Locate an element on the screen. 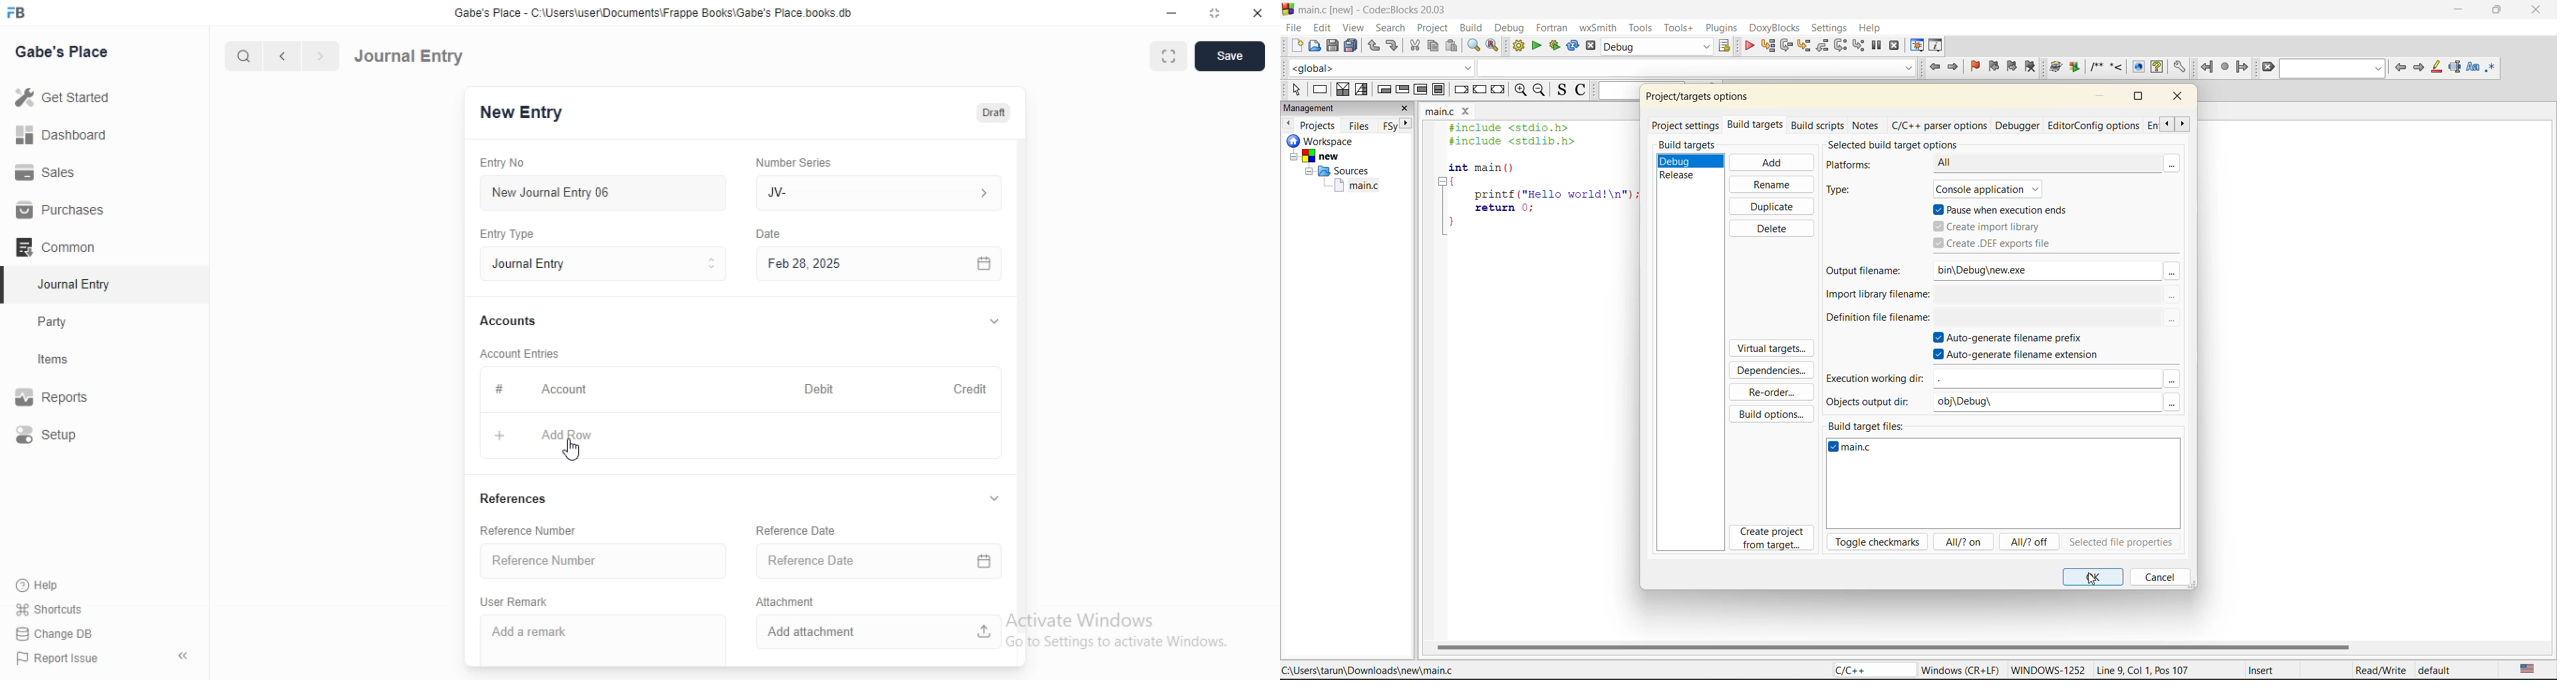 The width and height of the screenshot is (2576, 700). duplicate is located at coordinates (1773, 205).